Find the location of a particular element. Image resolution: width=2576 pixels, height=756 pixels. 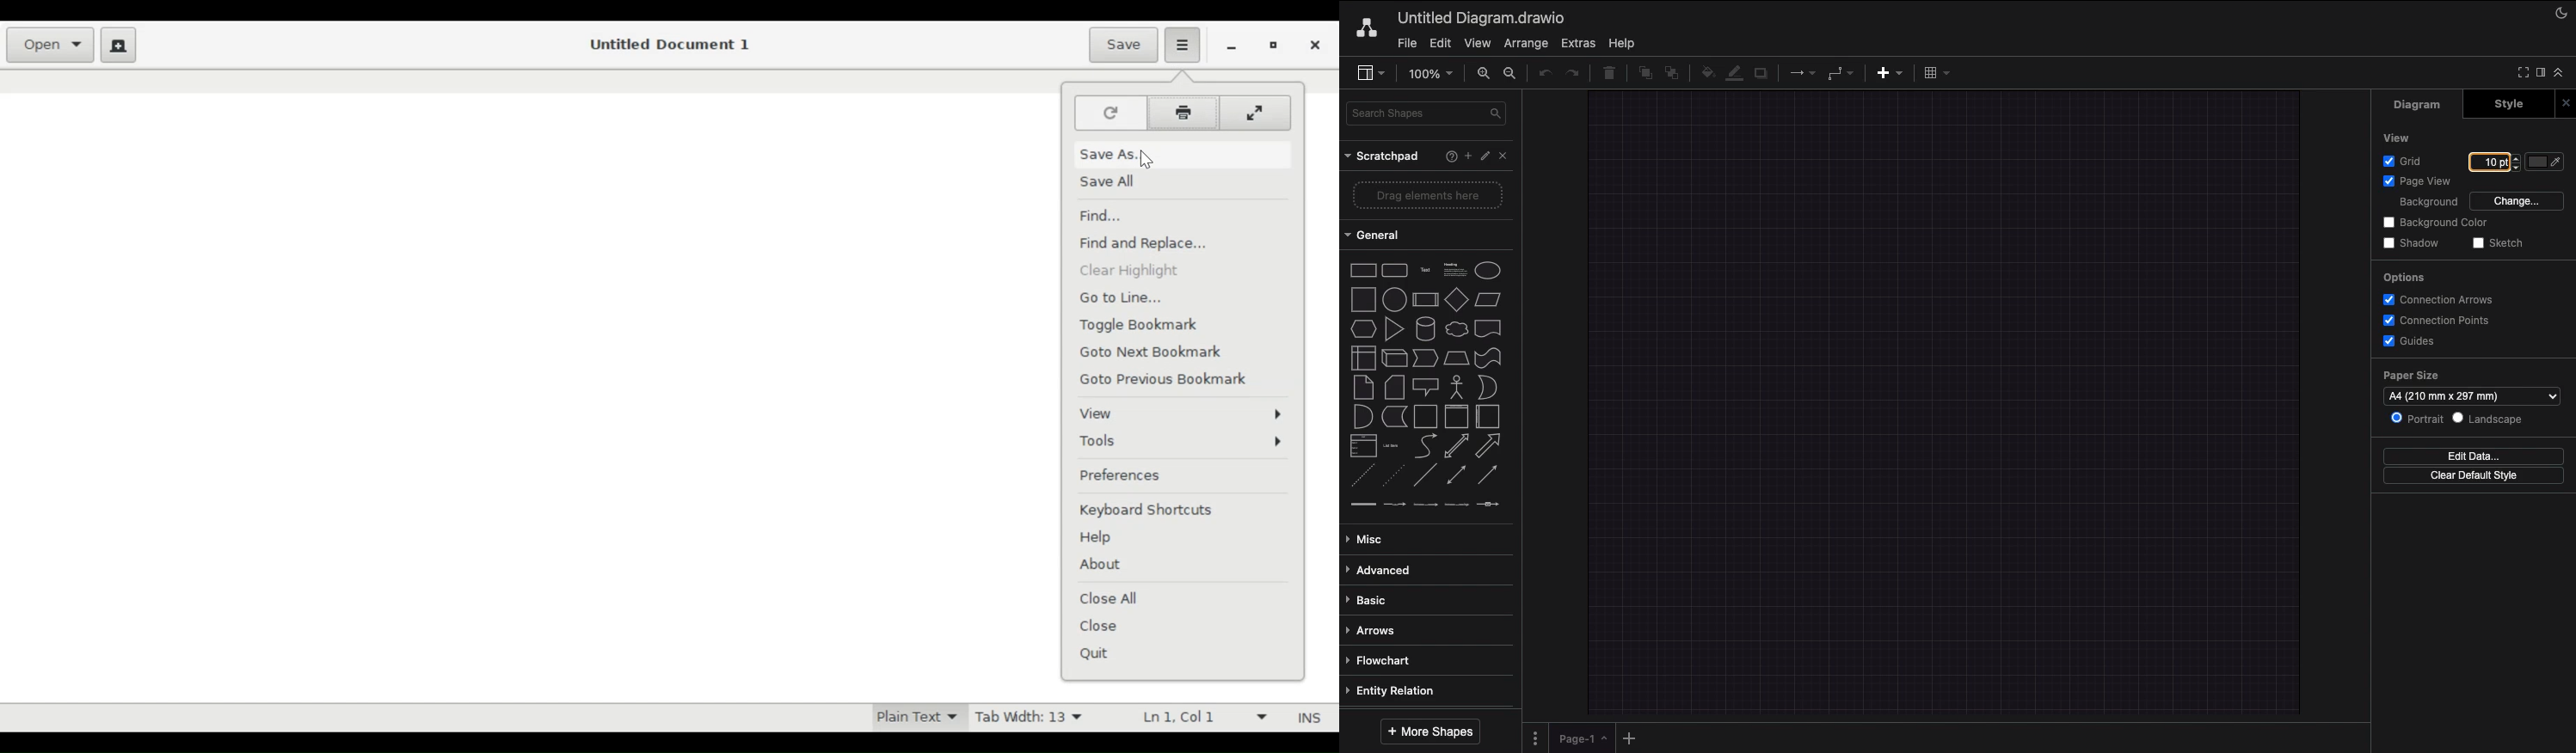

Diagram is located at coordinates (2419, 105).